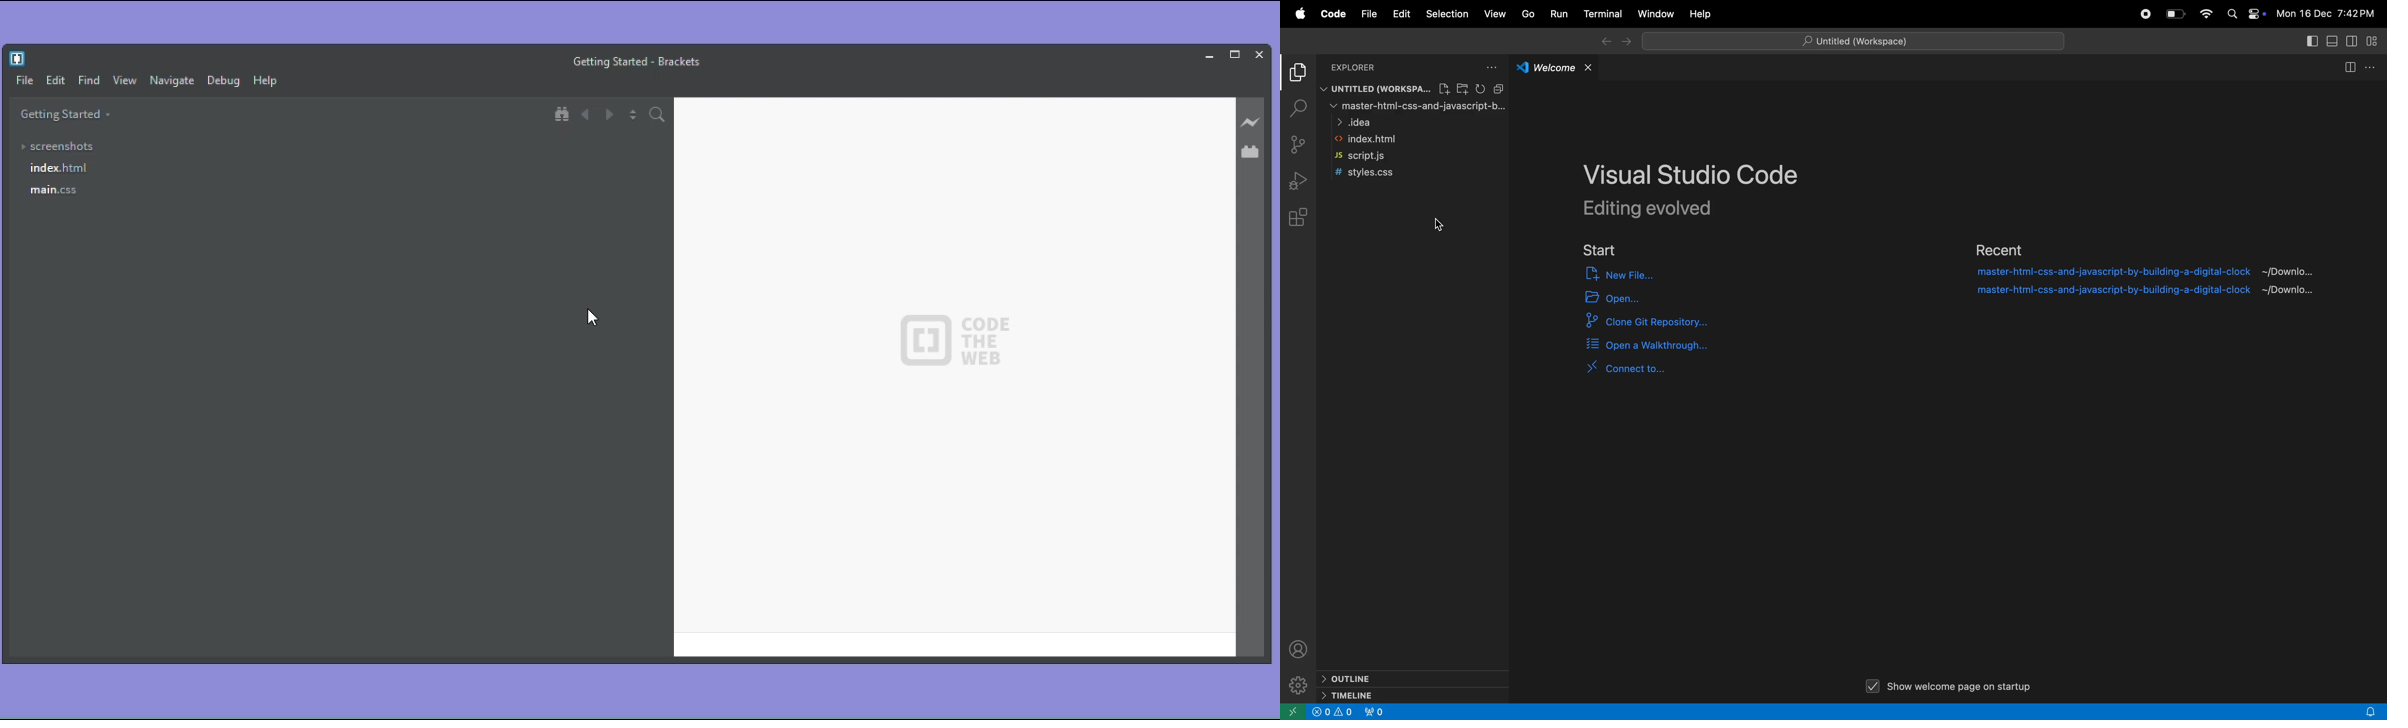 This screenshot has height=728, width=2408. I want to click on open, so click(1630, 297).